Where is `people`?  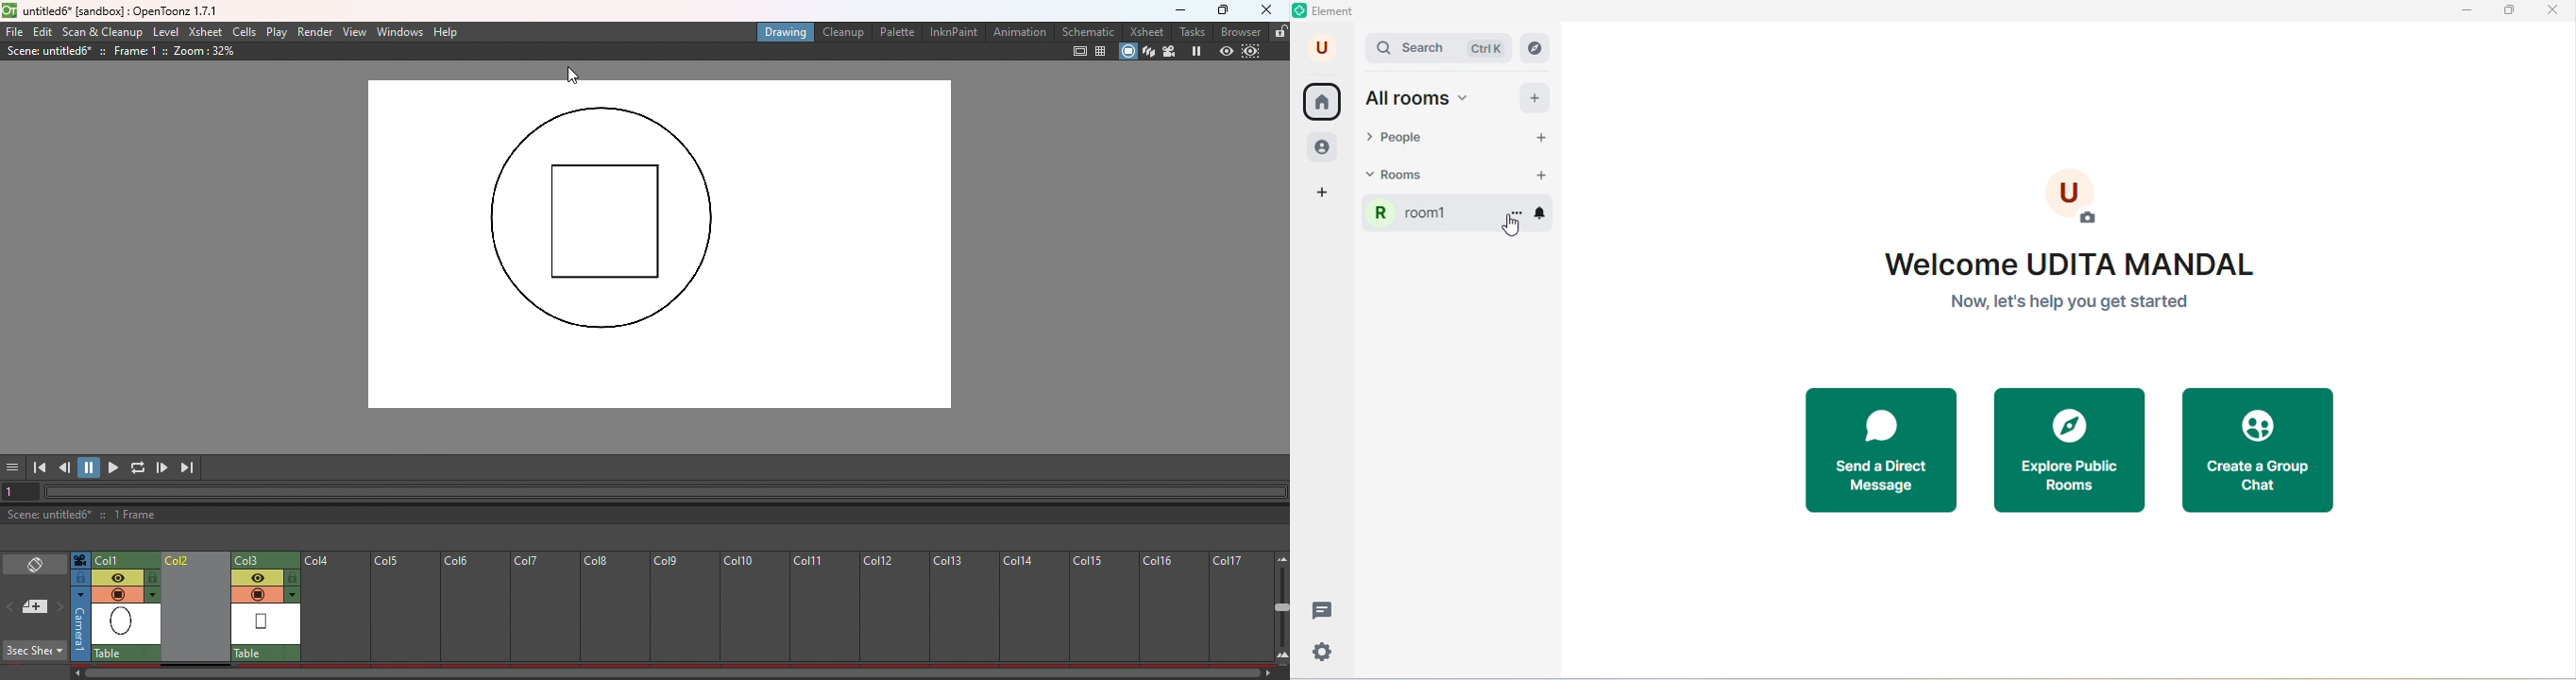 people is located at coordinates (1325, 149).